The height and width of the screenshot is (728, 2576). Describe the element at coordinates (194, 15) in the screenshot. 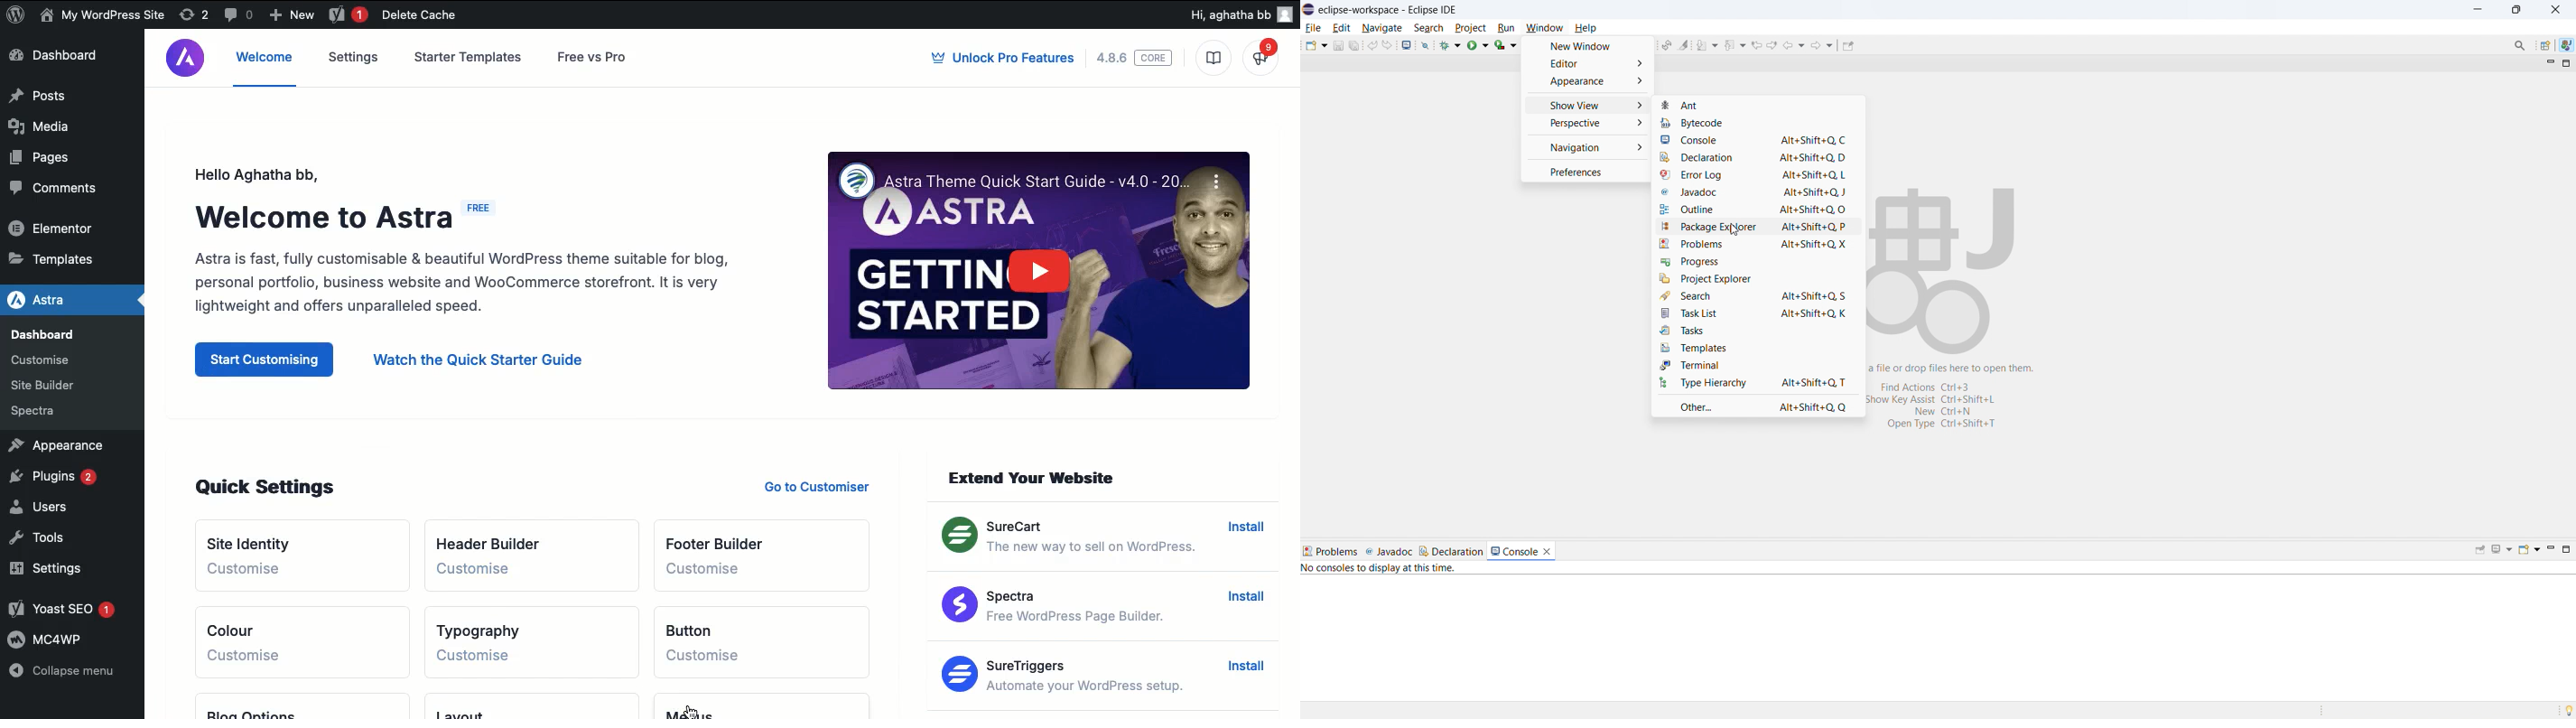

I see `Revision` at that location.